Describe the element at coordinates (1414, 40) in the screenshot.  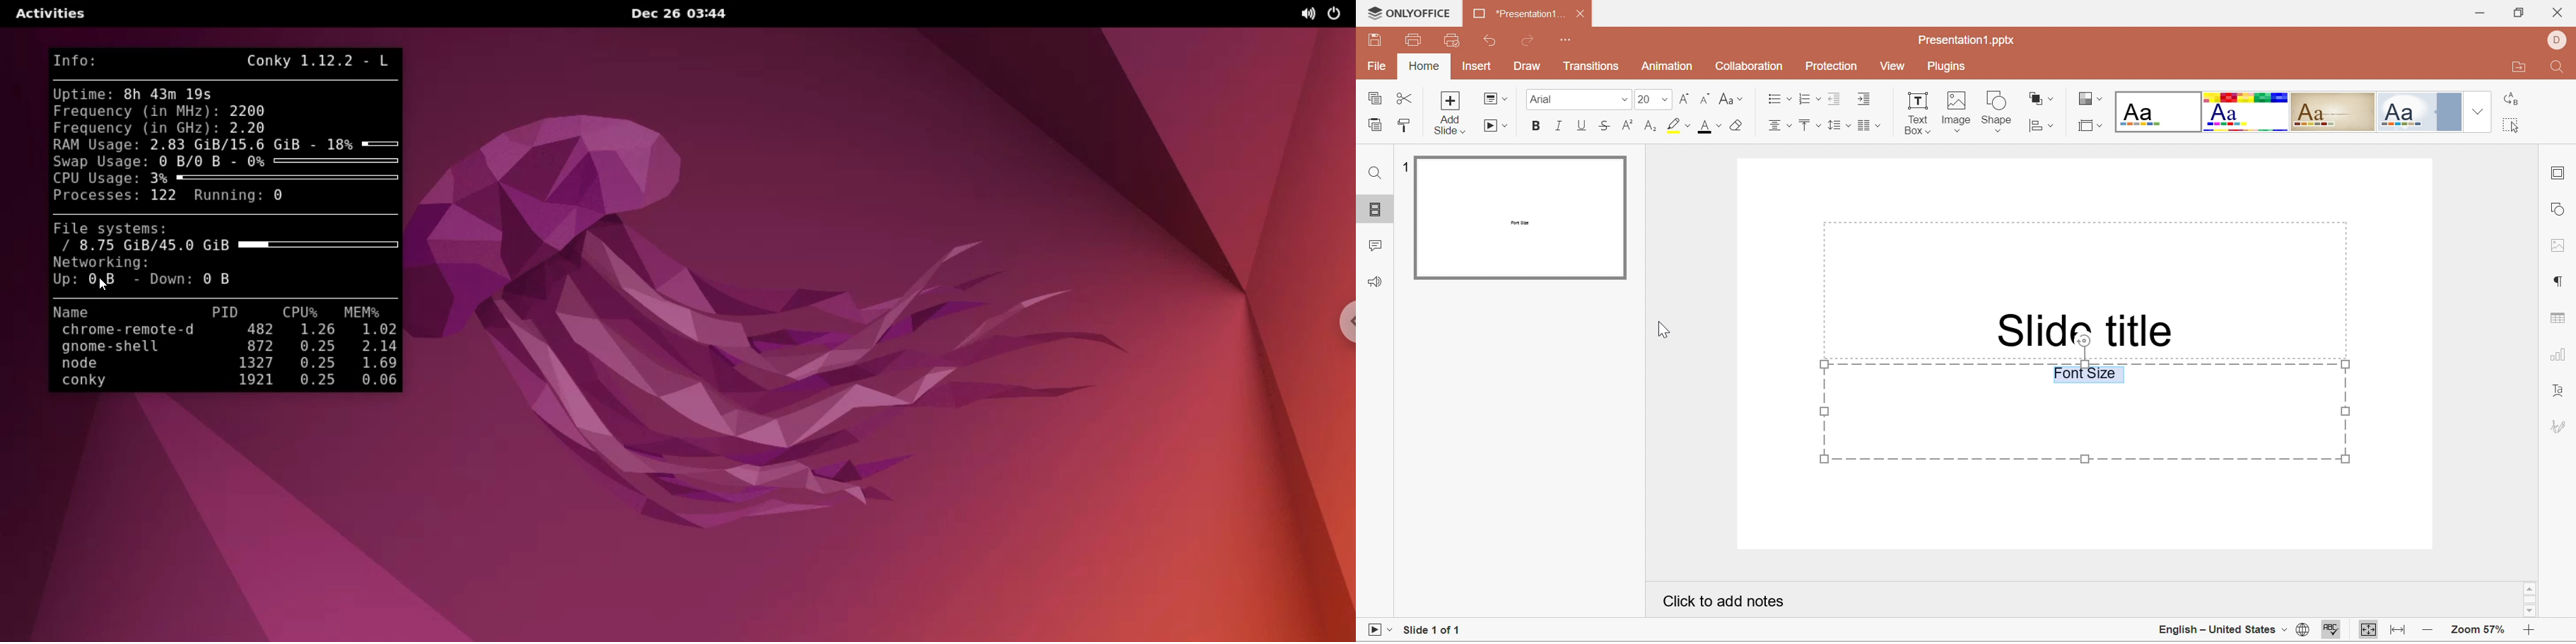
I see `Print` at that location.